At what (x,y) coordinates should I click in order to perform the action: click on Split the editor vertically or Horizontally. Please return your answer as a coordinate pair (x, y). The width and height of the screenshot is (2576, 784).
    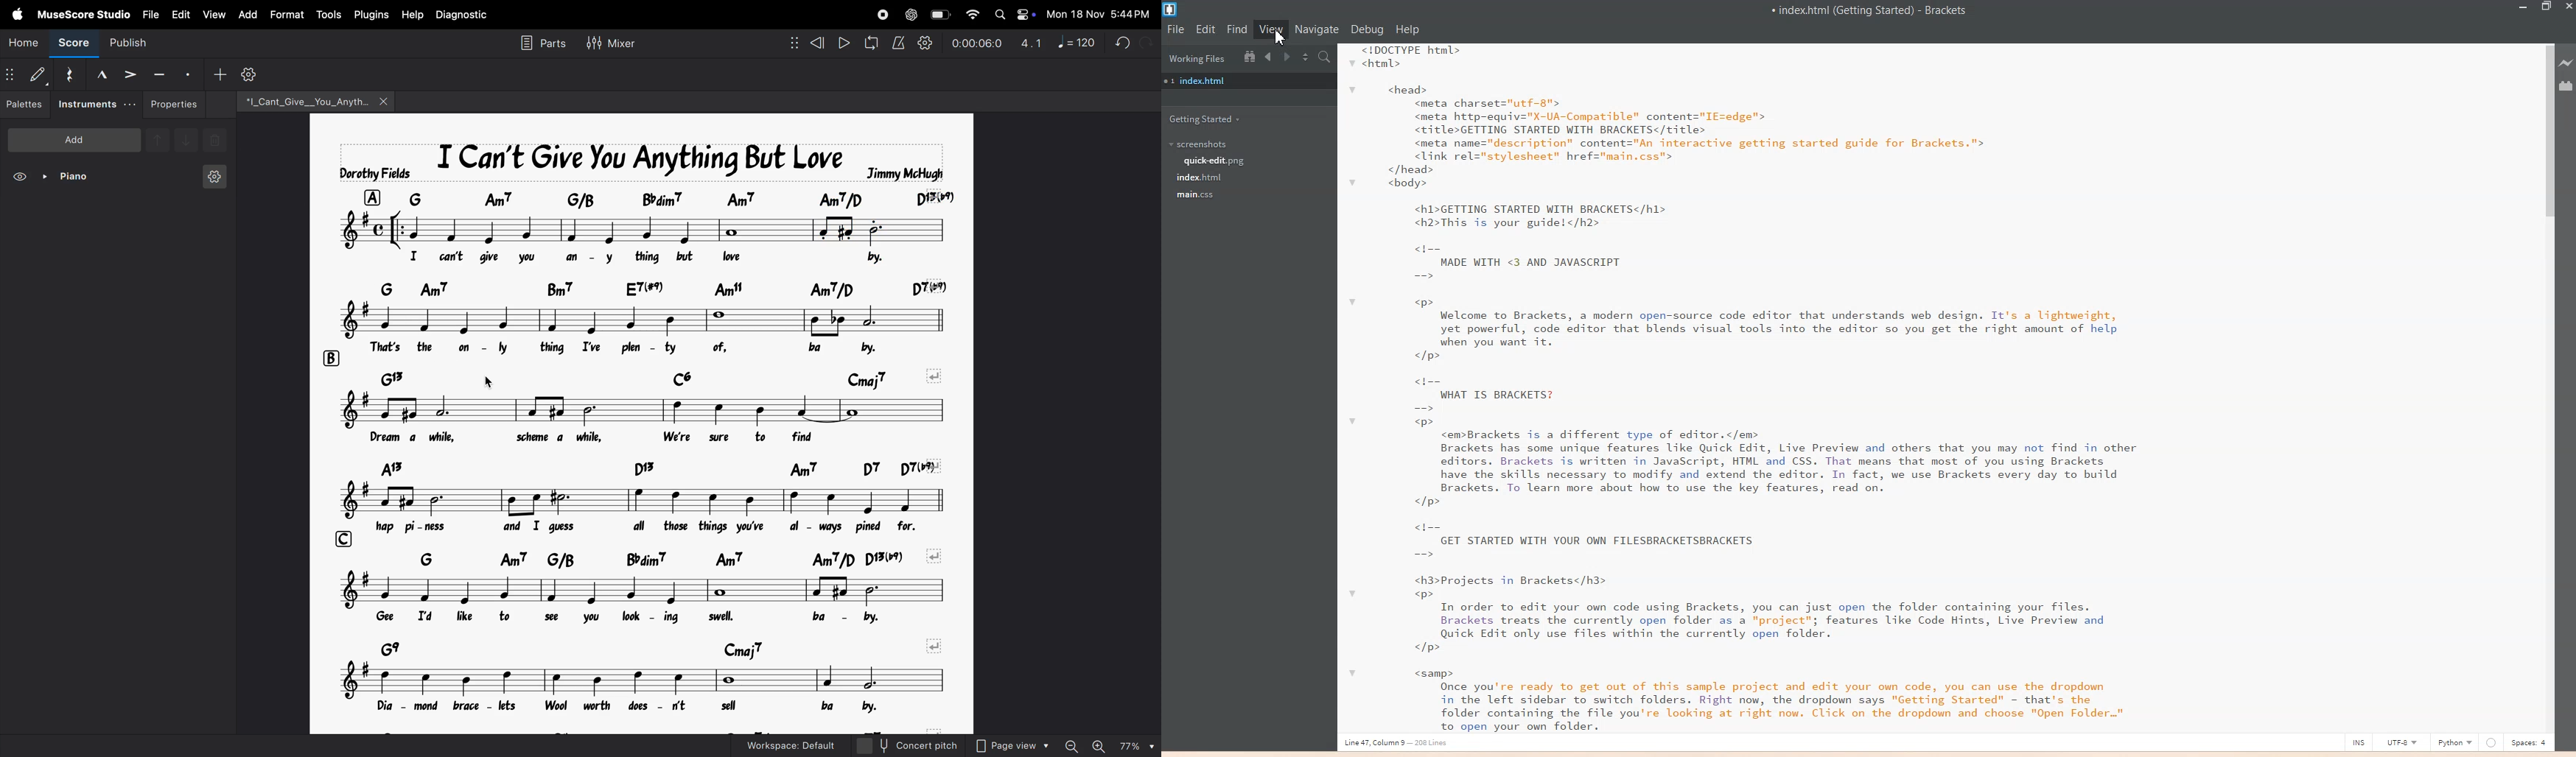
    Looking at the image, I should click on (1306, 57).